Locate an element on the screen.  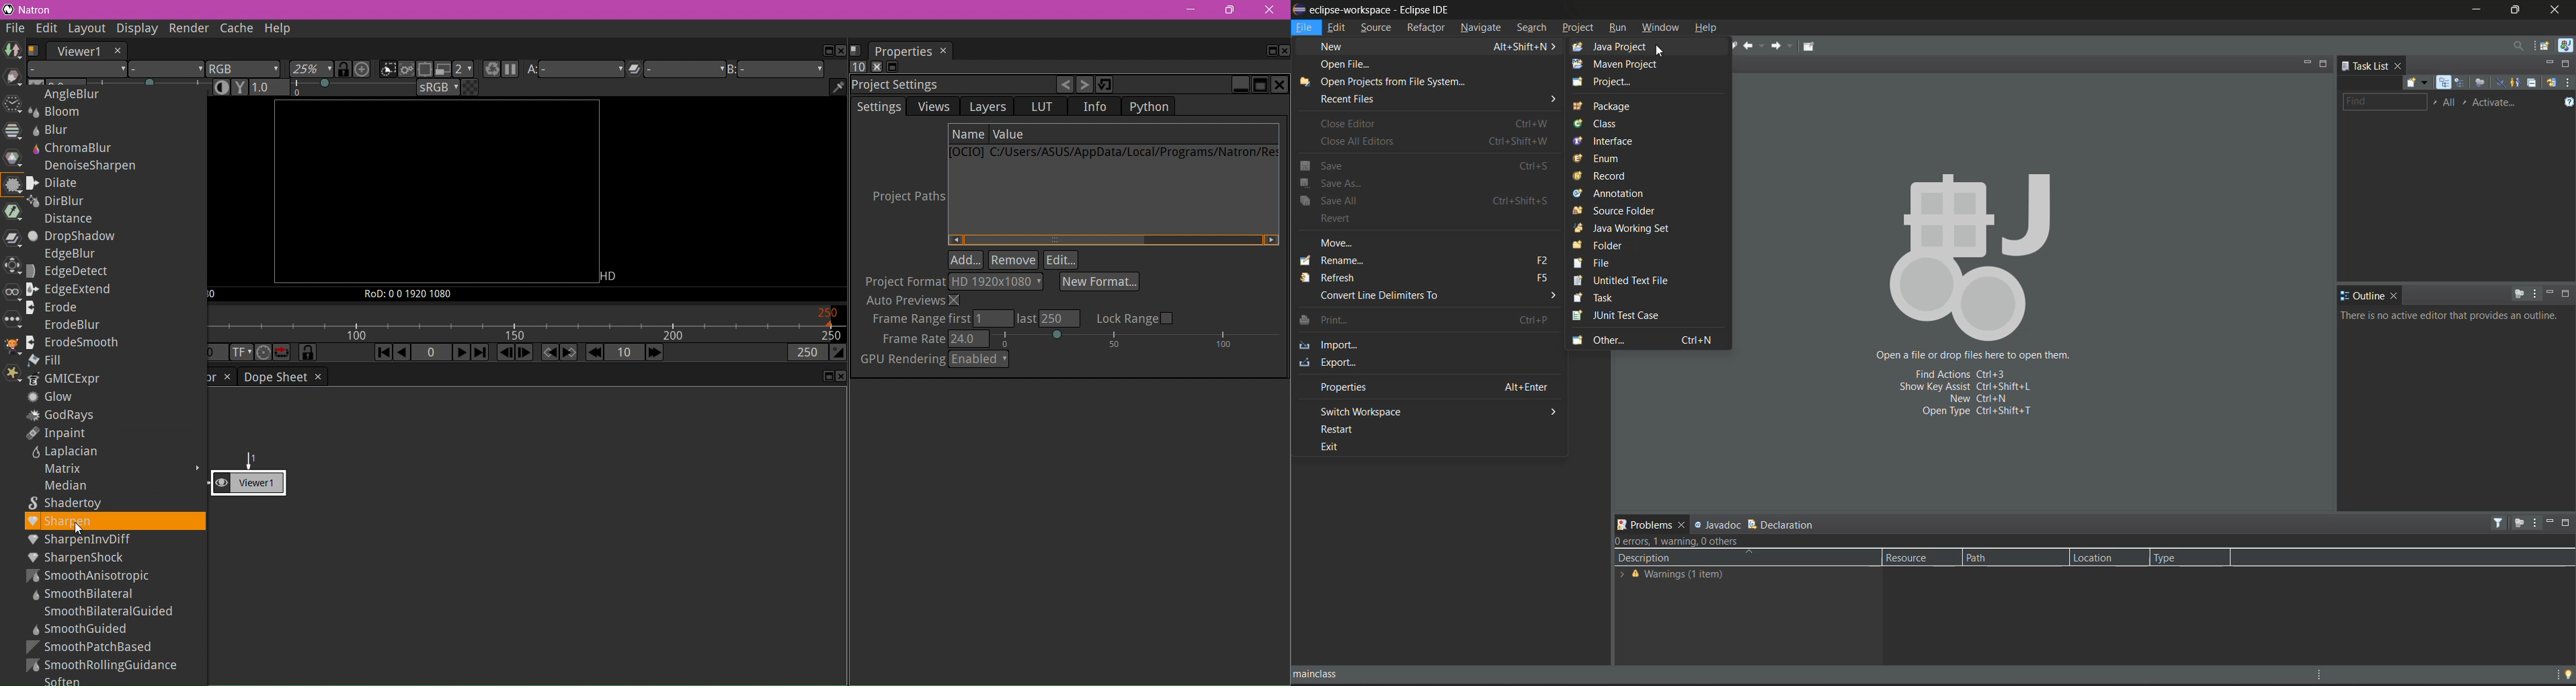
Set the display format is located at coordinates (240, 353).